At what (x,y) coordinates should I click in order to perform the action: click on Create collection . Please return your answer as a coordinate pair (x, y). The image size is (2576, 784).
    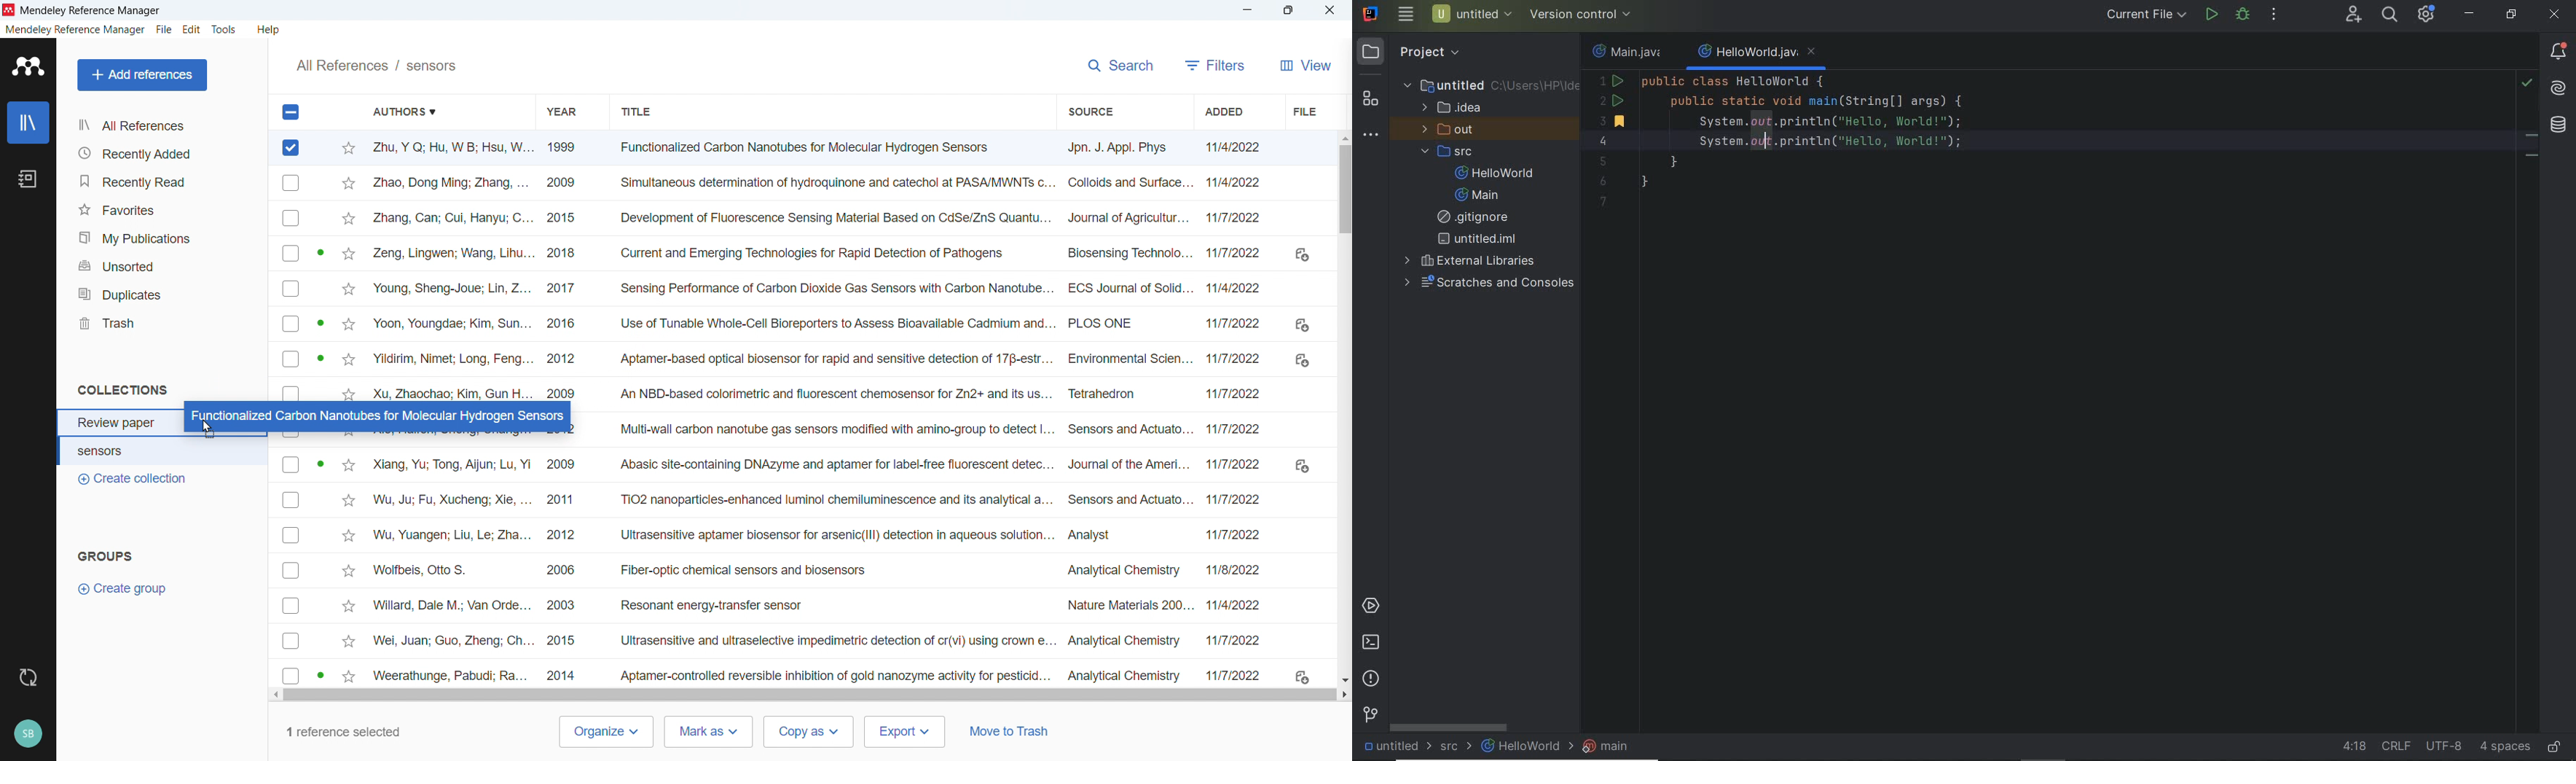
    Looking at the image, I should click on (133, 480).